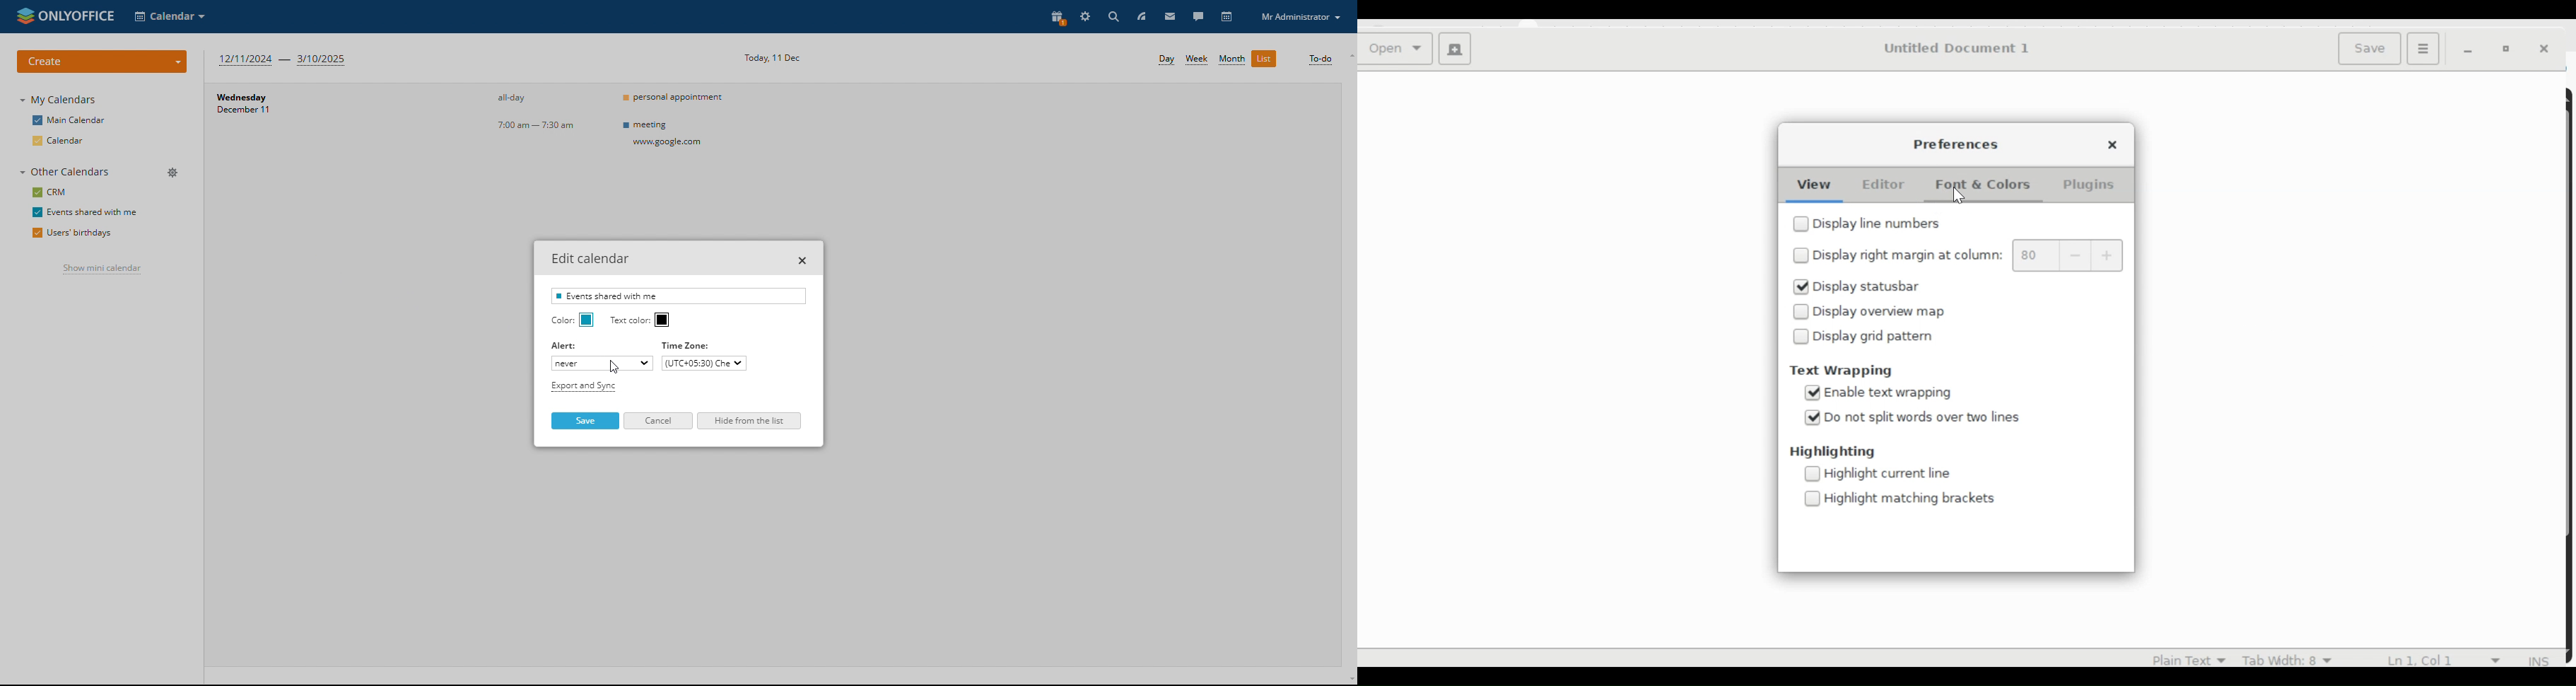 This screenshot has width=2576, height=700. What do you see at coordinates (1166, 60) in the screenshot?
I see `day view` at bounding box center [1166, 60].